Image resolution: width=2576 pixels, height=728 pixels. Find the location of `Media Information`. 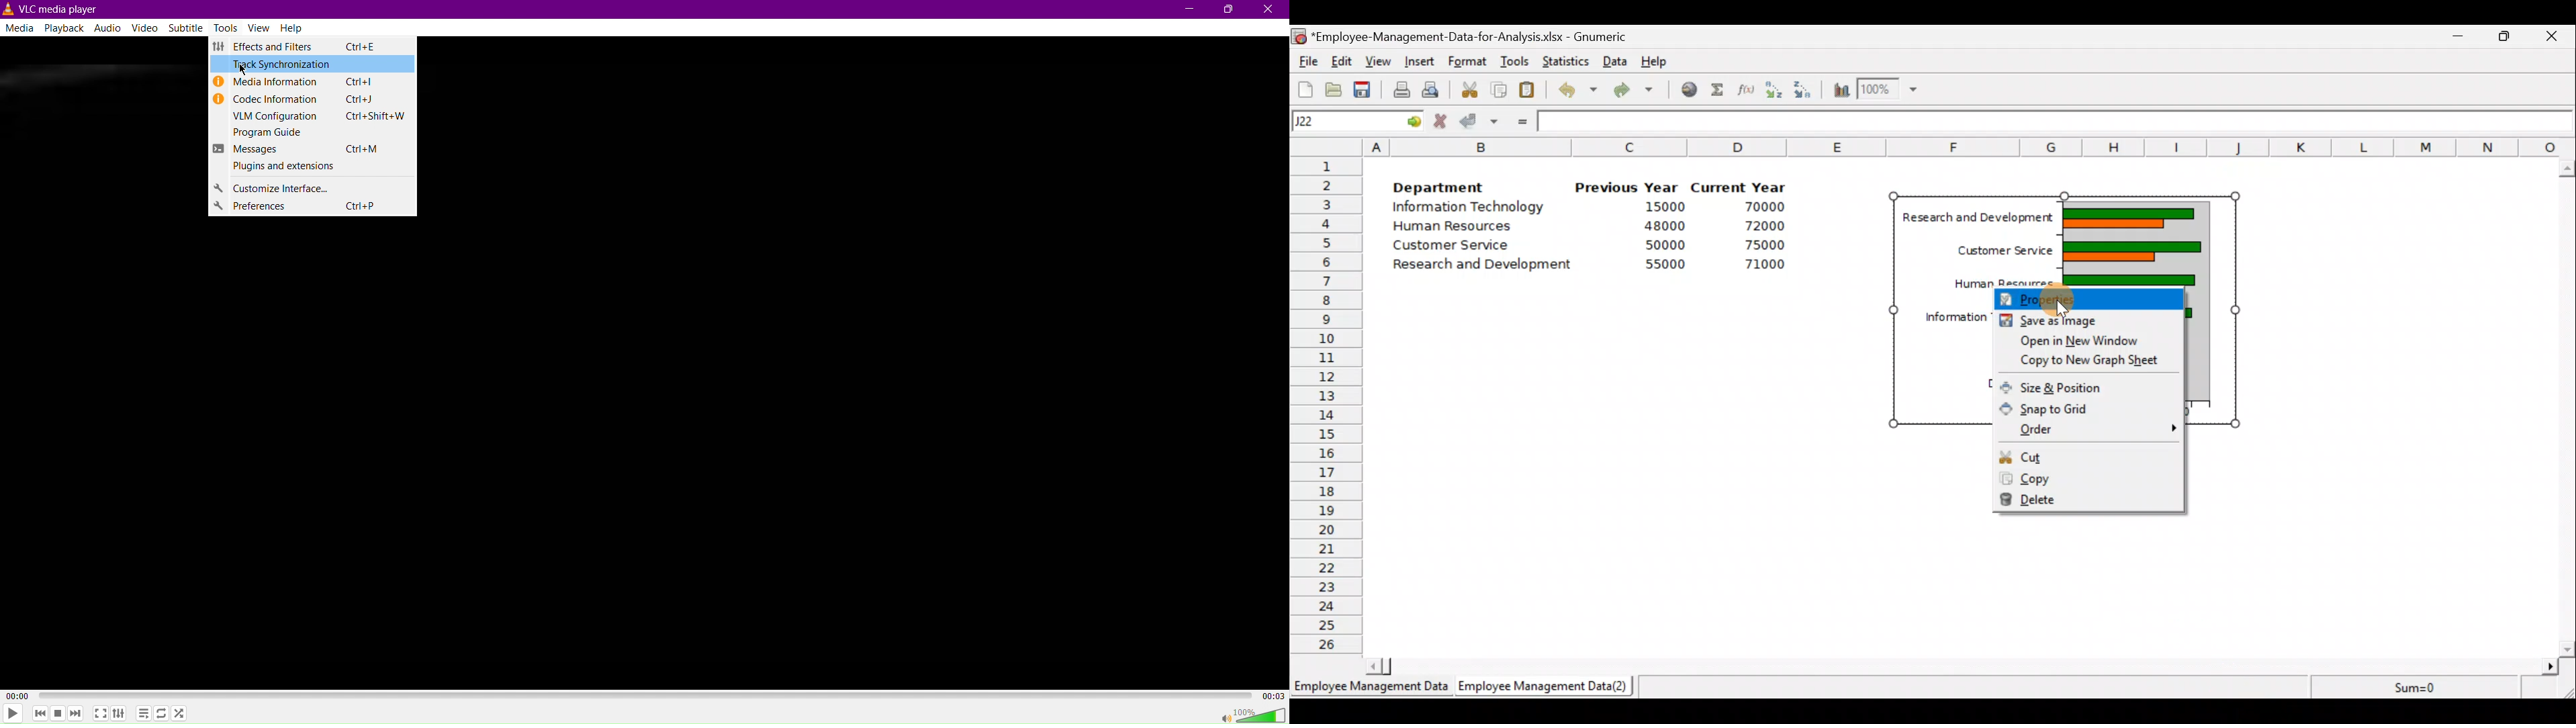

Media Information is located at coordinates (308, 83).